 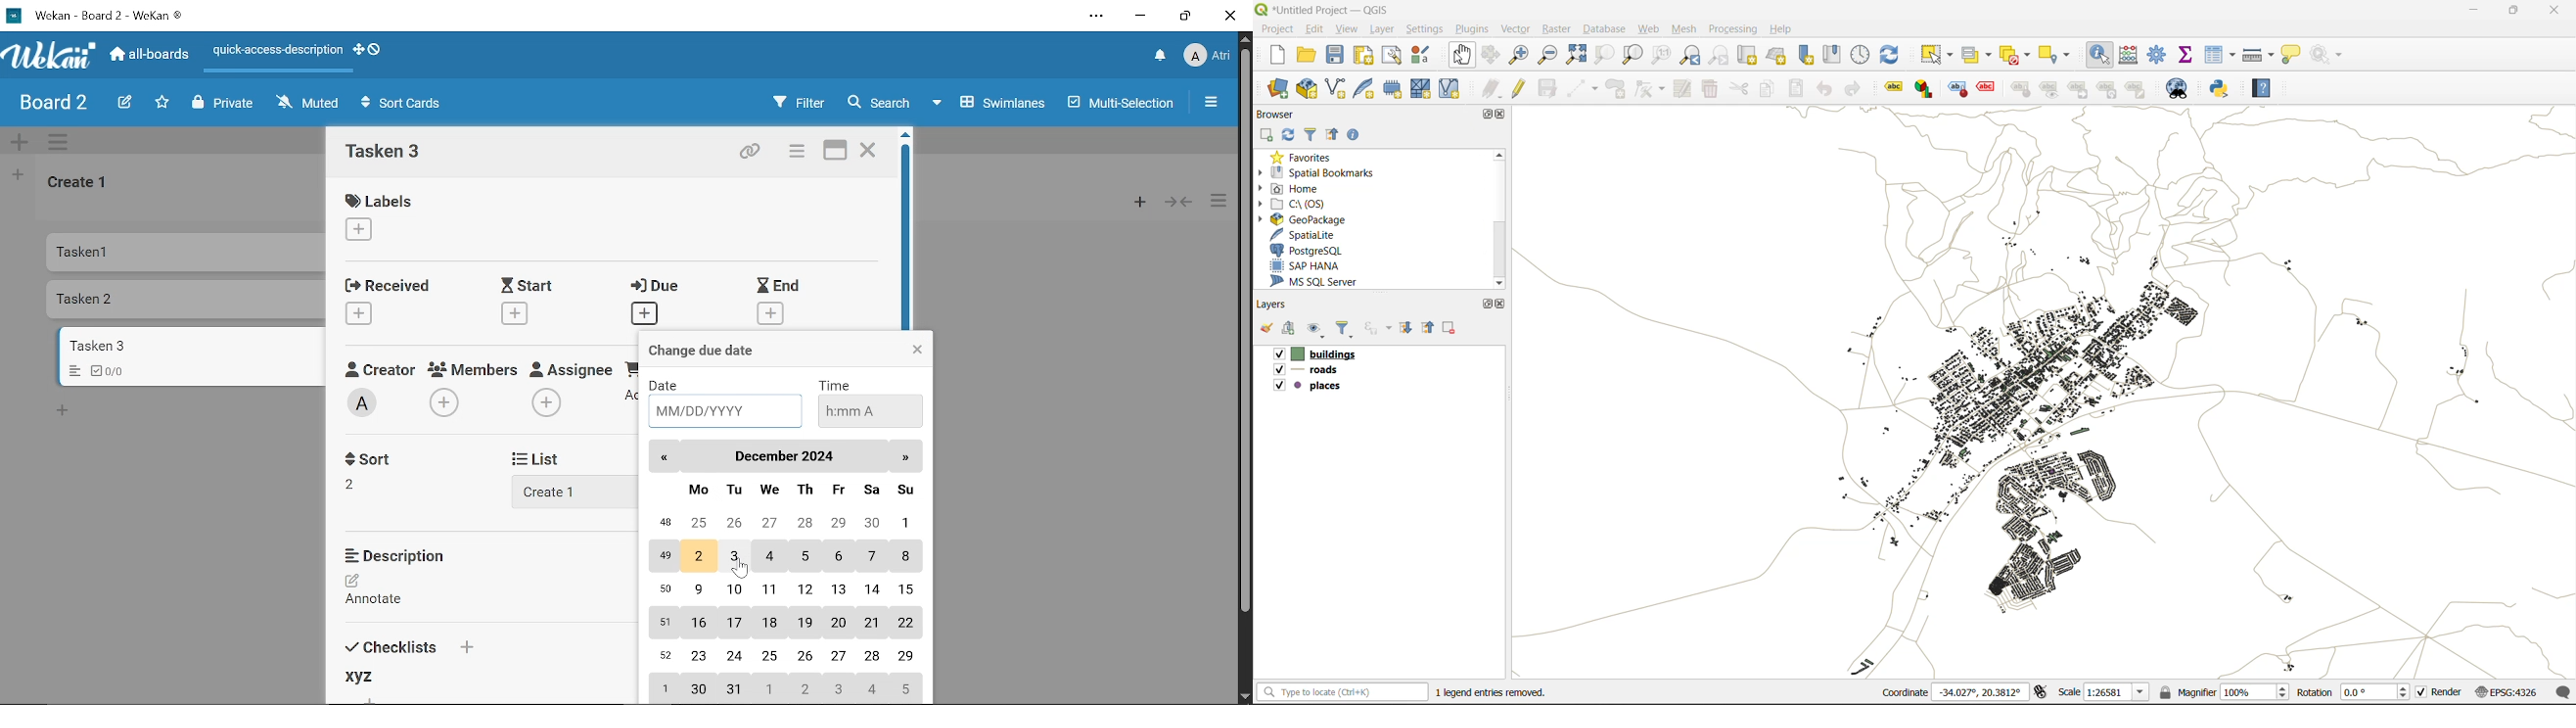 I want to click on Style, so click(x=1957, y=88).